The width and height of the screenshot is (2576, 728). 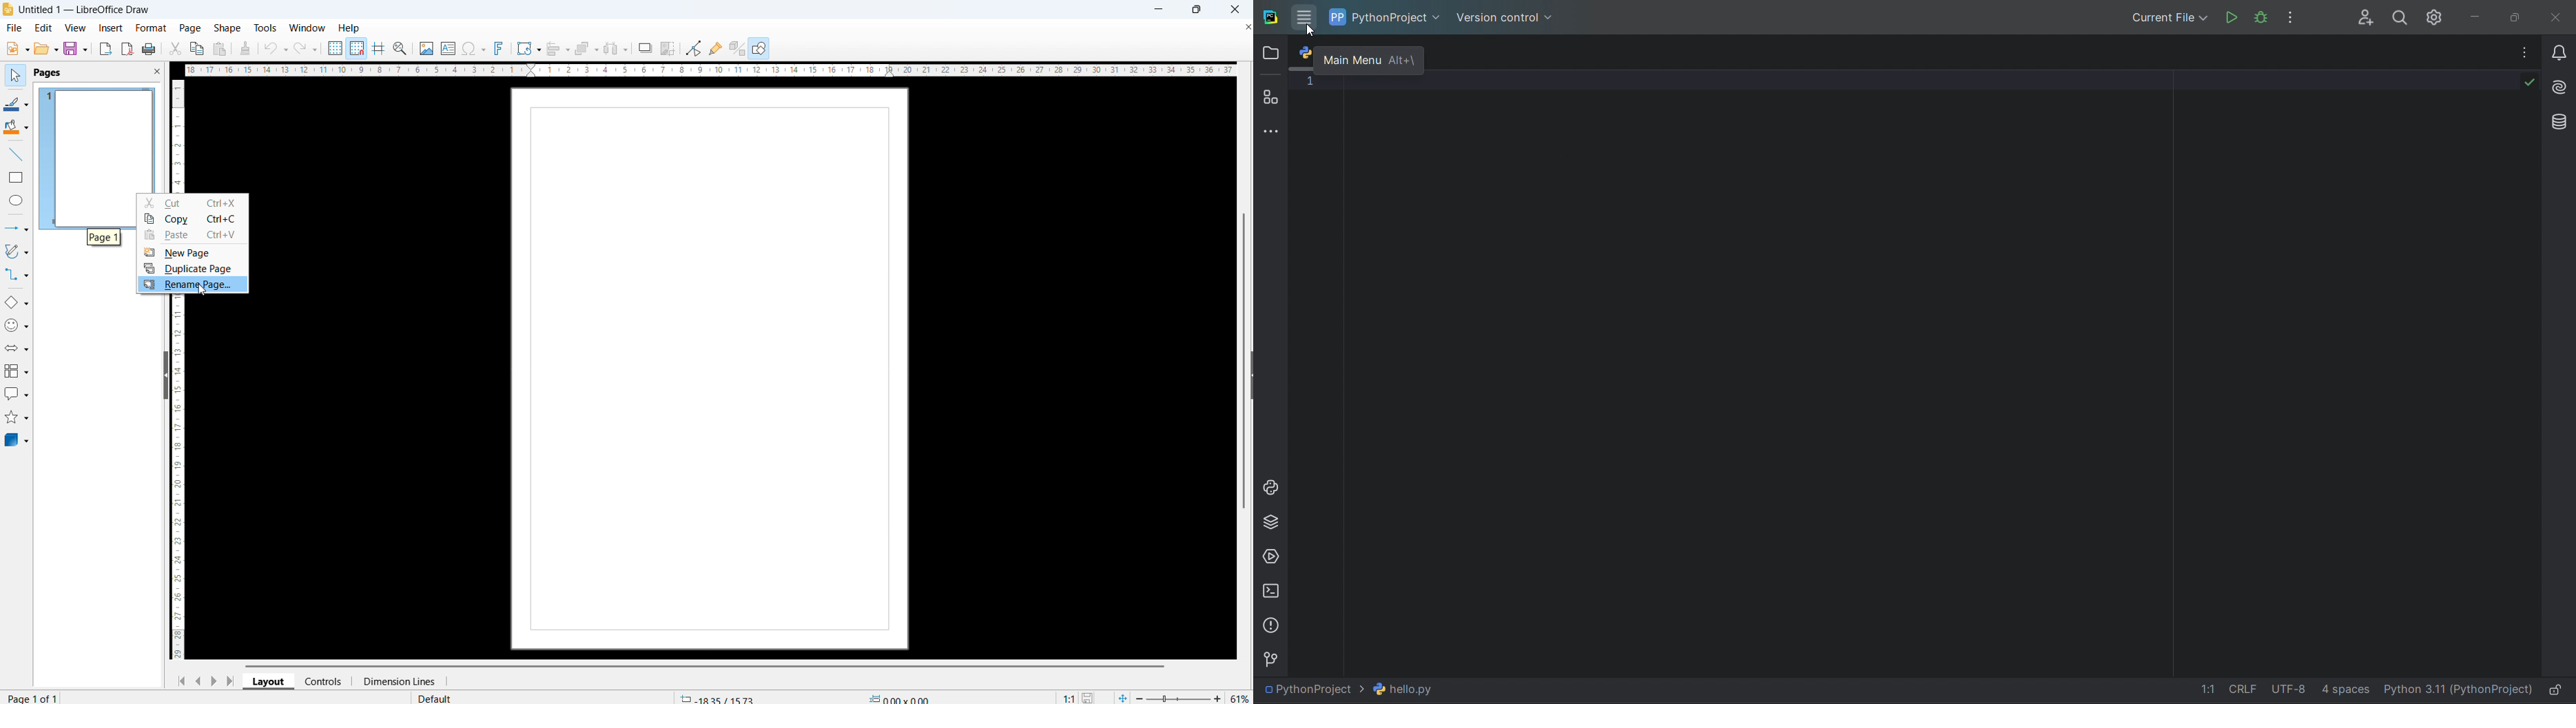 I want to click on cursor, so click(x=207, y=291).